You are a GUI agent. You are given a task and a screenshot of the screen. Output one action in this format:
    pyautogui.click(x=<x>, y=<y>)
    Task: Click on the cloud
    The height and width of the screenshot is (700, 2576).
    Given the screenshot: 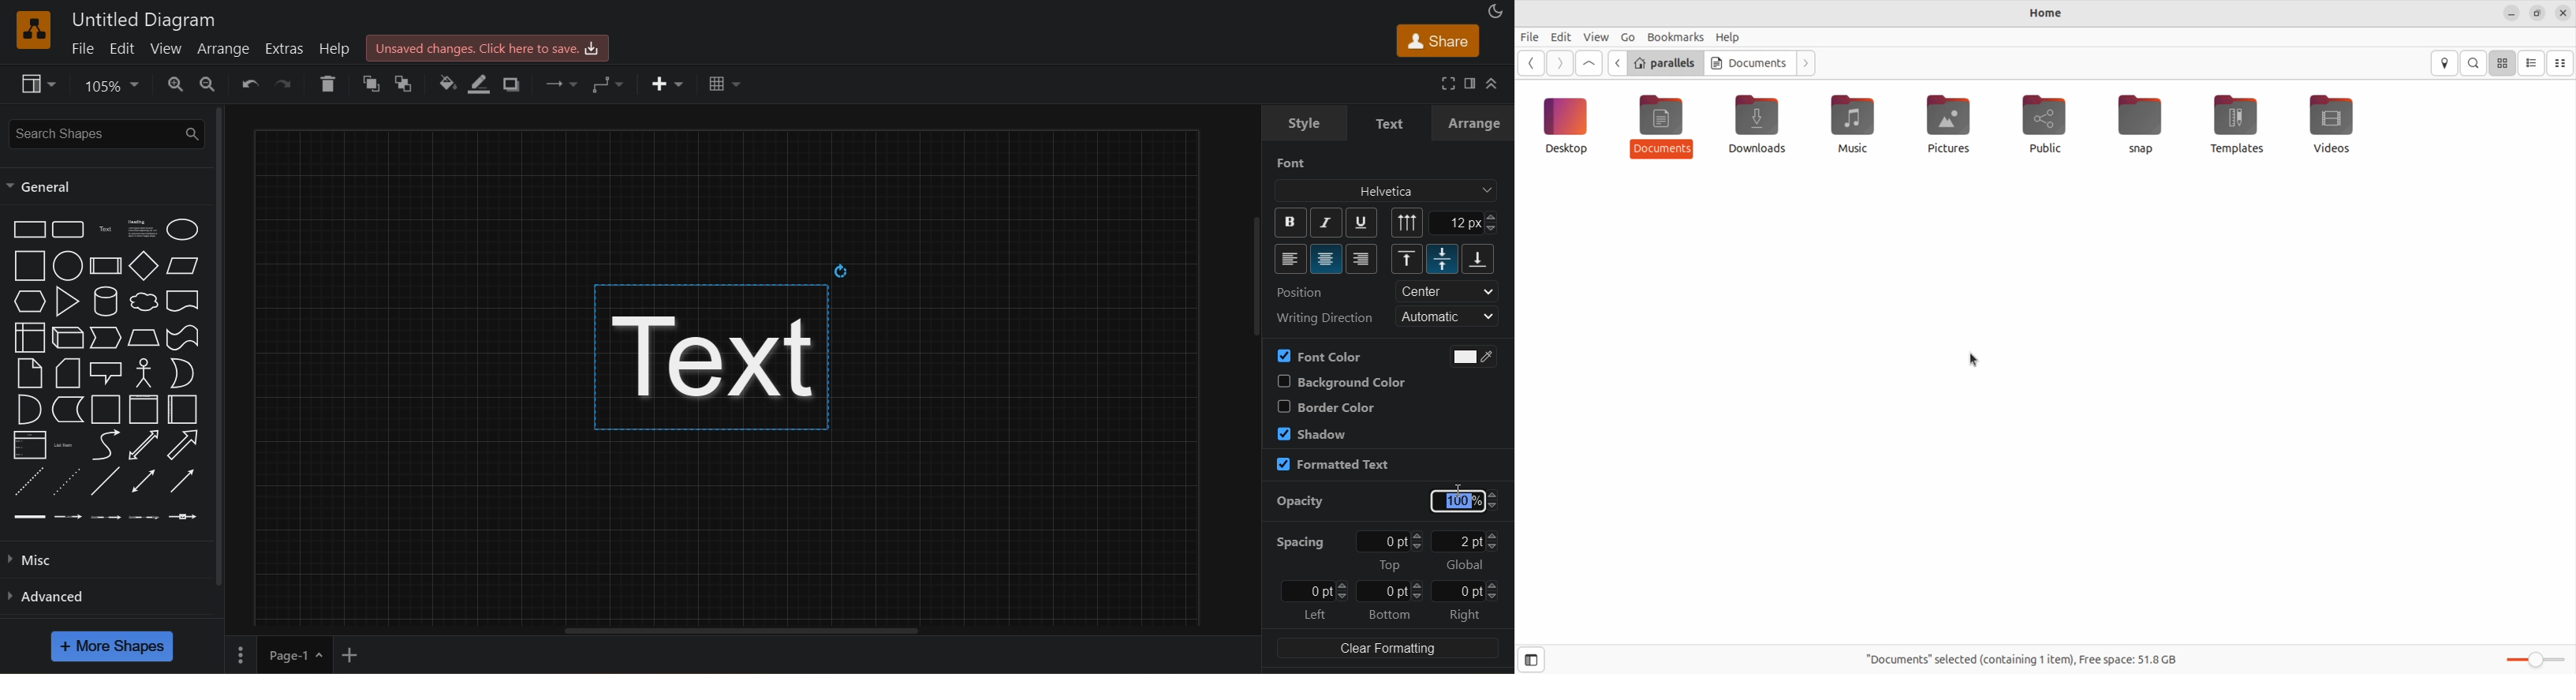 What is the action you would take?
    pyautogui.click(x=144, y=302)
    